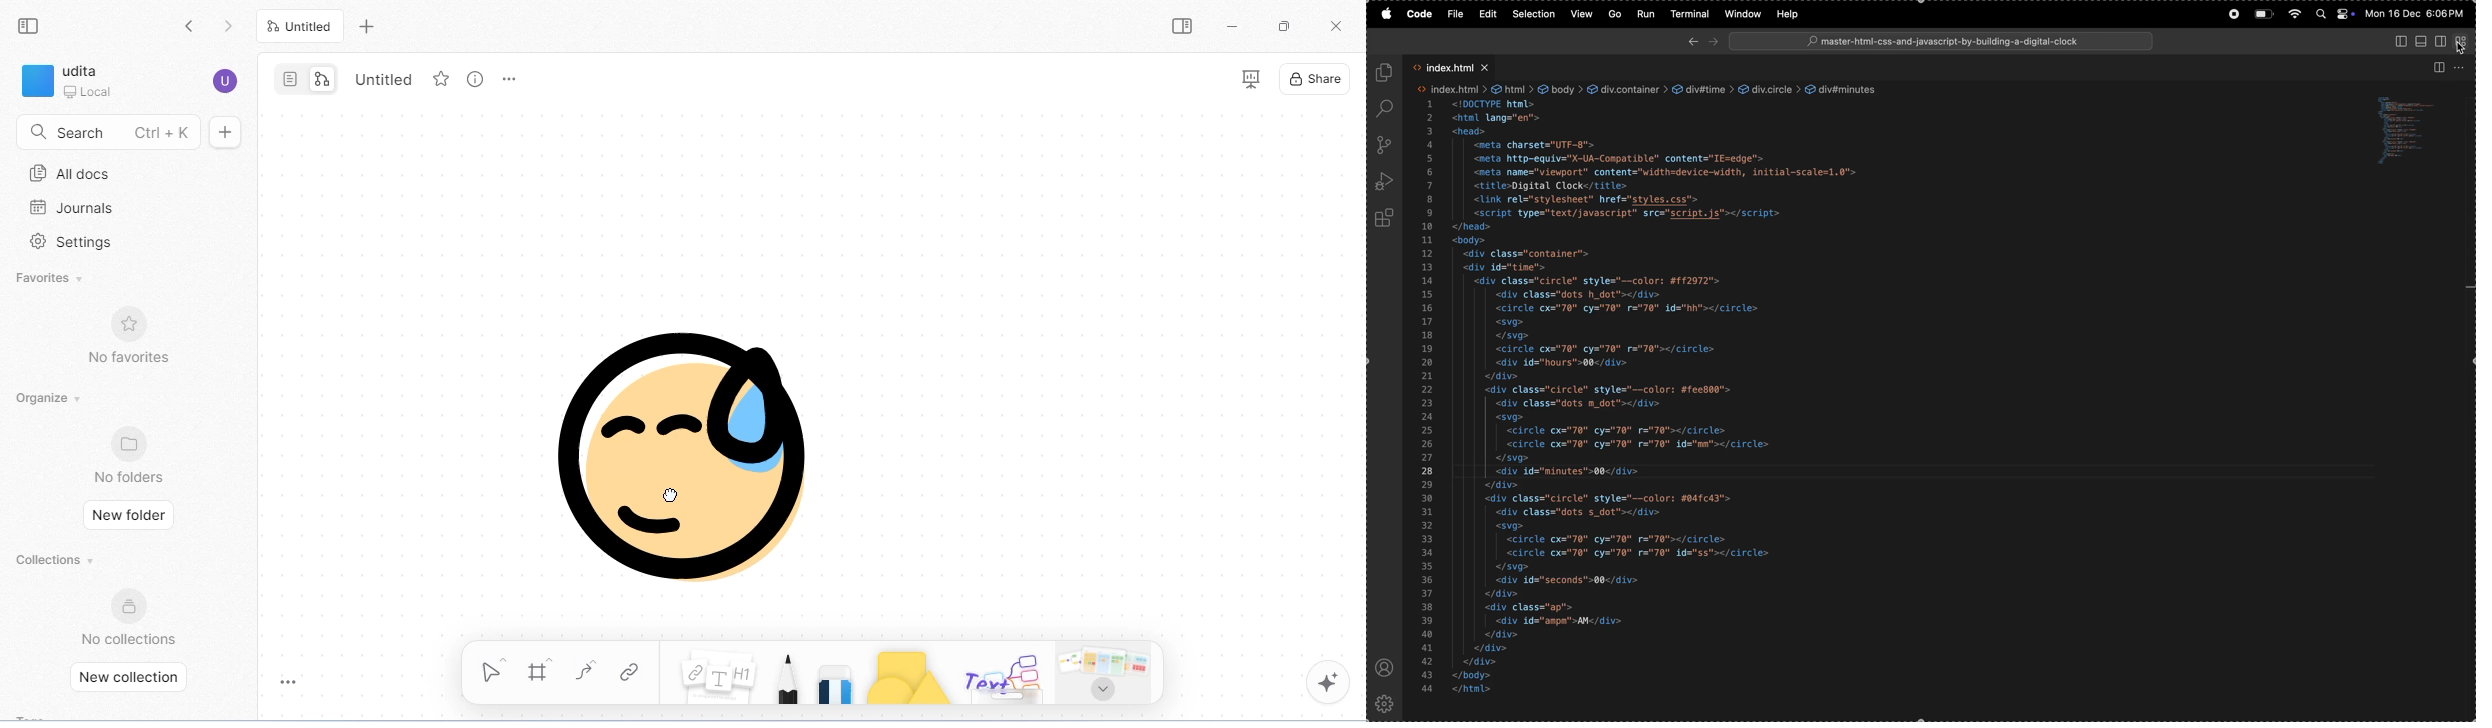 Image resolution: width=2492 pixels, height=728 pixels. What do you see at coordinates (2264, 14) in the screenshot?
I see `battery` at bounding box center [2264, 14].